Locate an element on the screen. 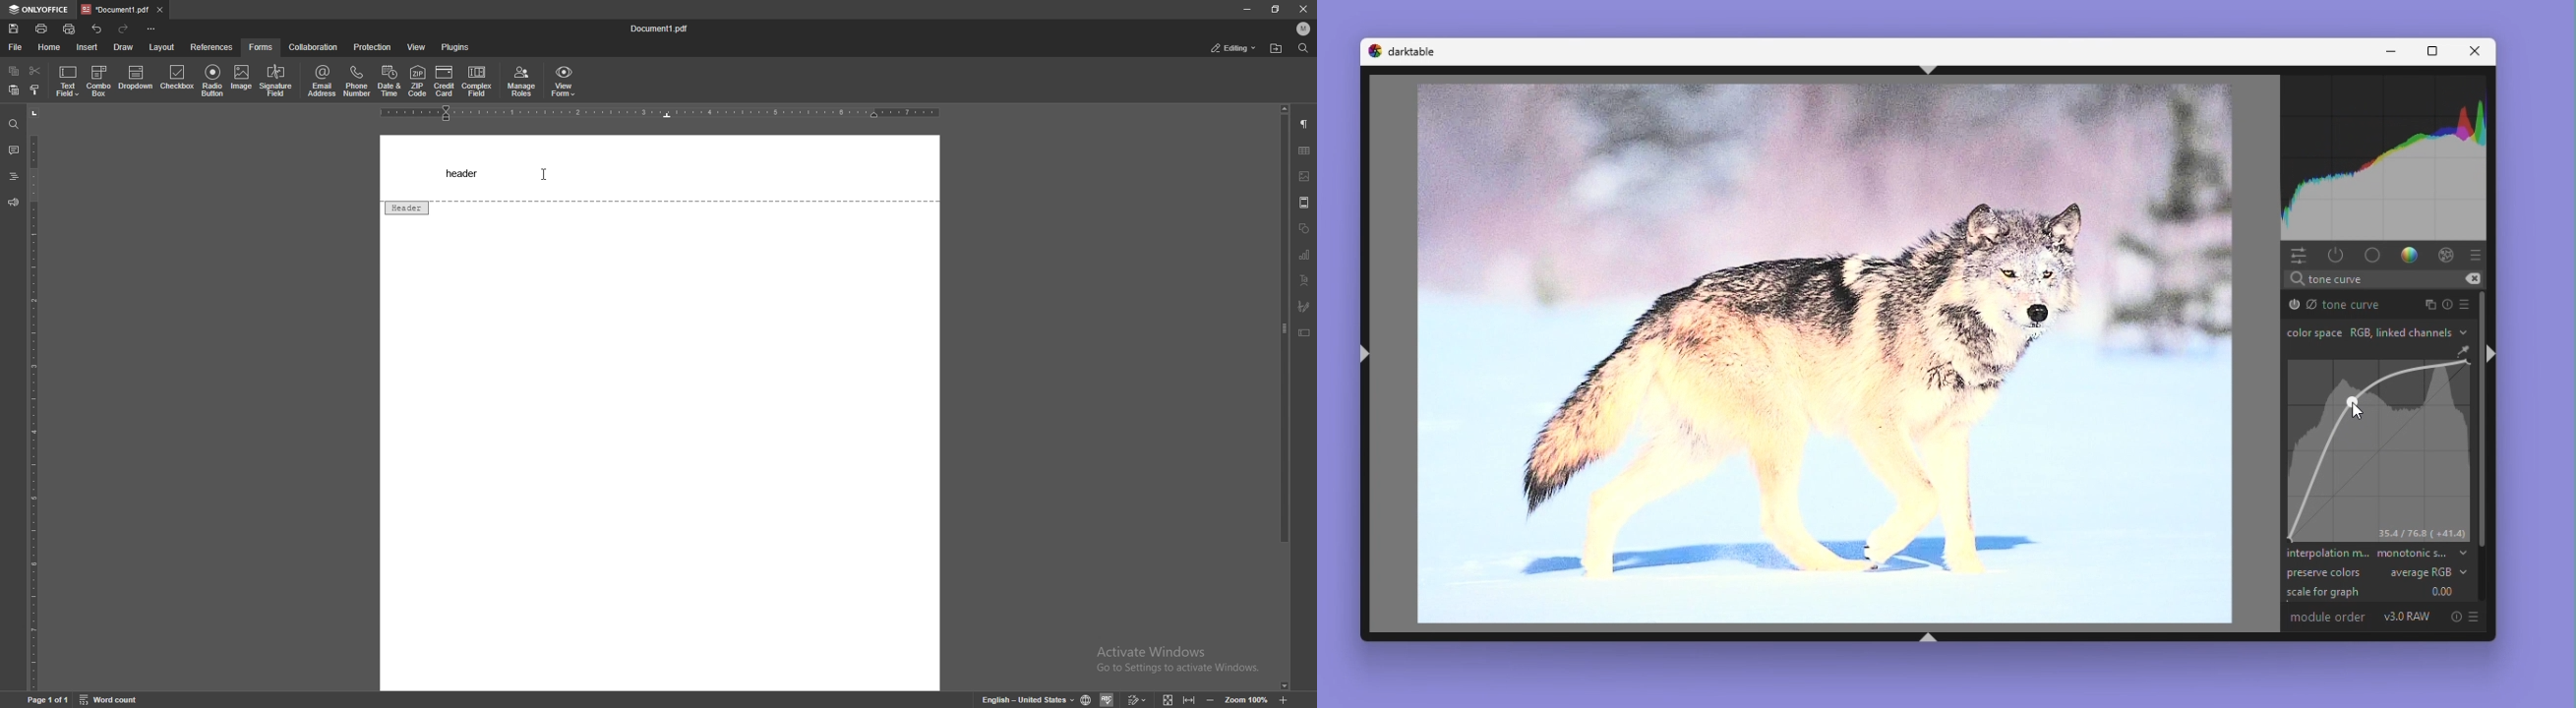 Image resolution: width=2576 pixels, height=728 pixels. text art is located at coordinates (1307, 281).